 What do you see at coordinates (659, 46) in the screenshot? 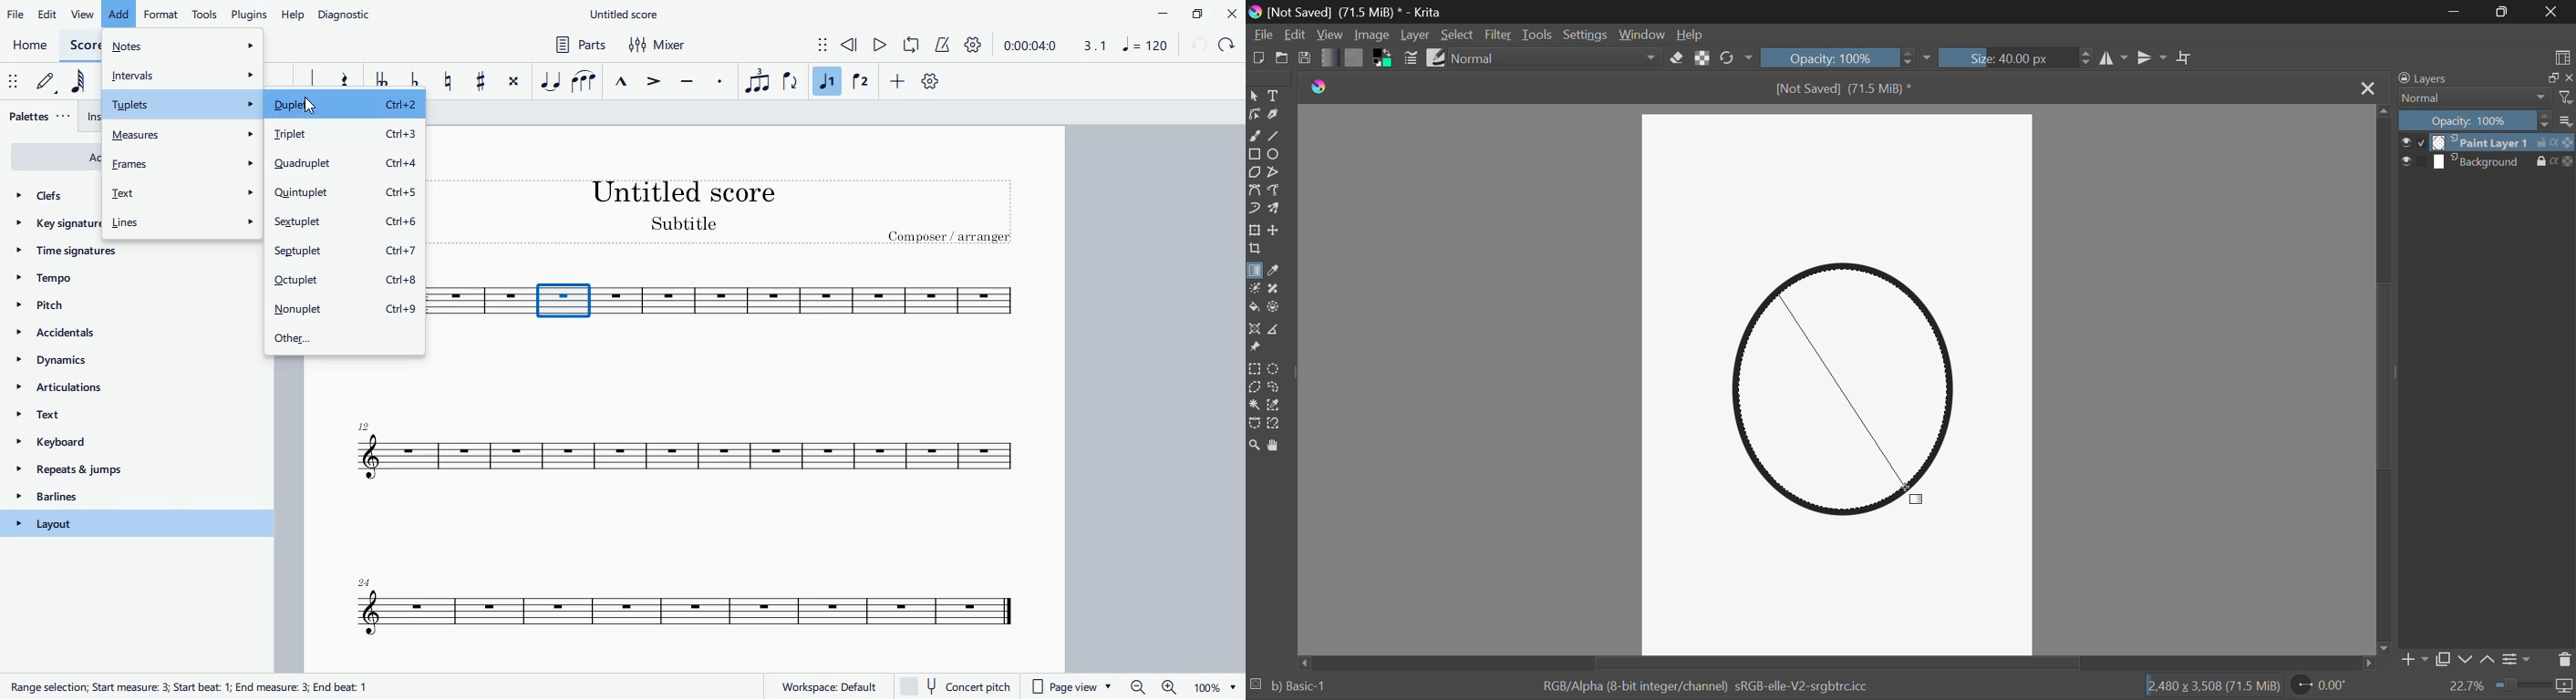
I see `mixer` at bounding box center [659, 46].